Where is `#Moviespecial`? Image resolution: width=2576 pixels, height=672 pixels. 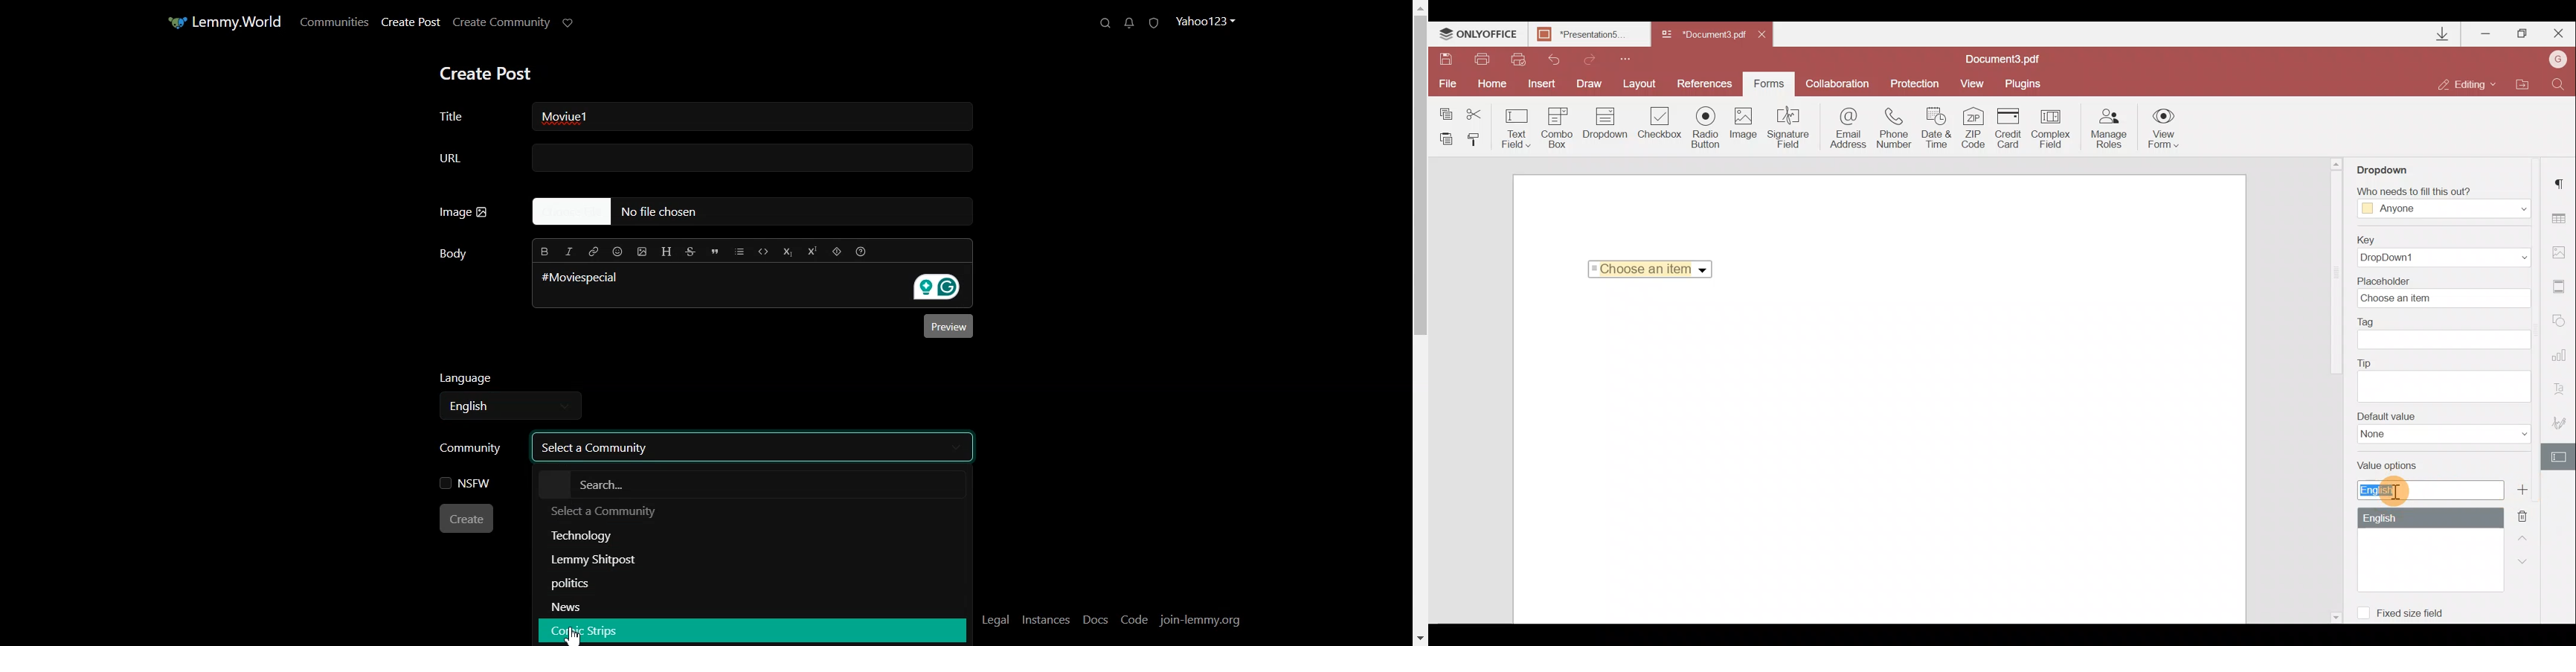
#Moviespecial is located at coordinates (603, 277).